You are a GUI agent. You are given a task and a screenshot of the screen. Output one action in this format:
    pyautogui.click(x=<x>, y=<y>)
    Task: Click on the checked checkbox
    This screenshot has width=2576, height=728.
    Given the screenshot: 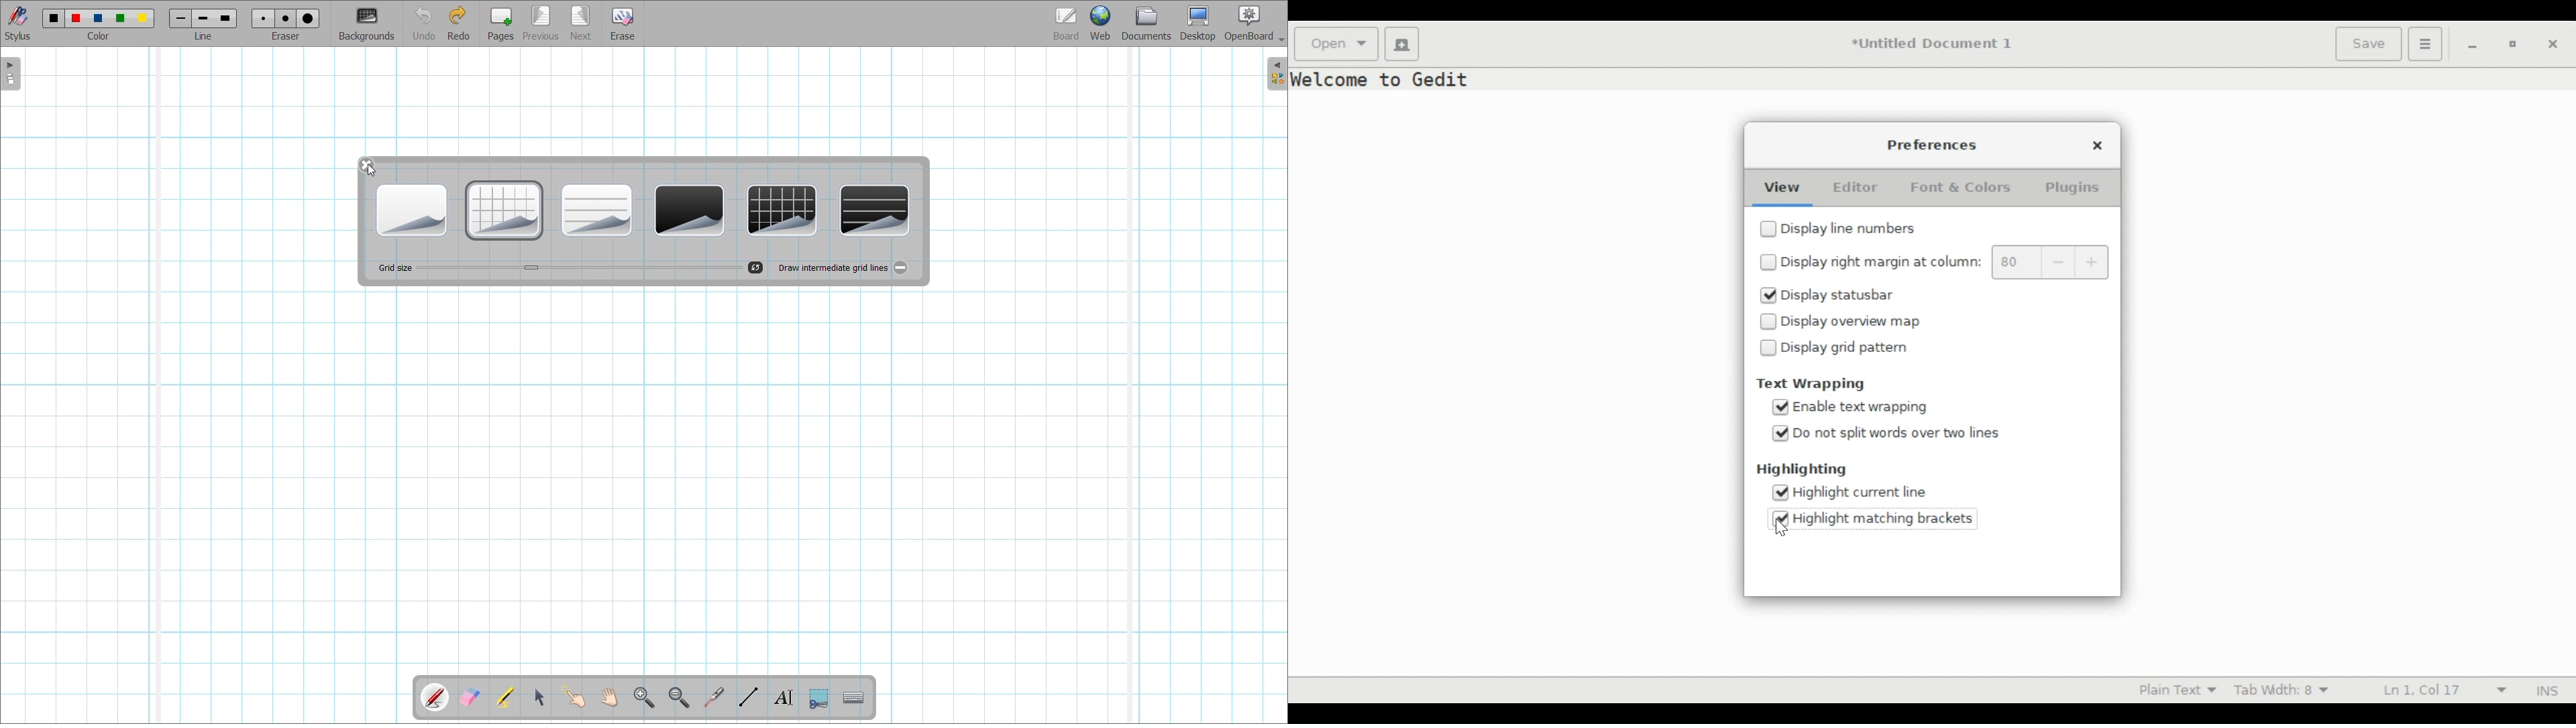 What is the action you would take?
    pyautogui.click(x=1781, y=492)
    